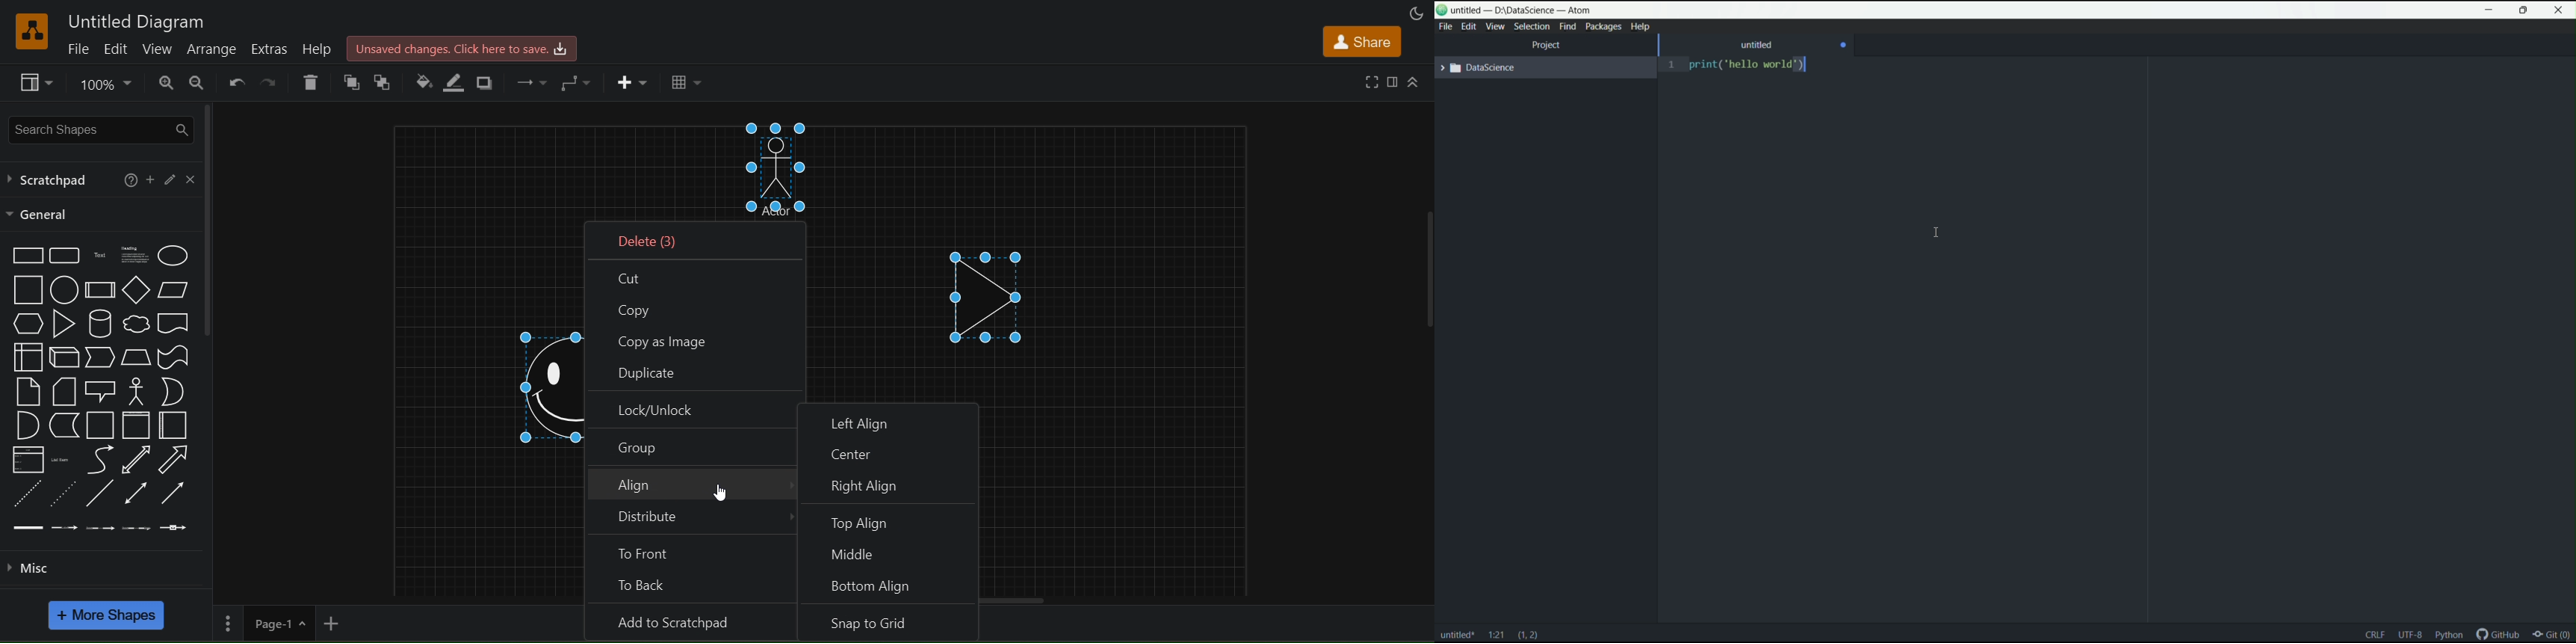  What do you see at coordinates (578, 81) in the screenshot?
I see `waypoints` at bounding box center [578, 81].